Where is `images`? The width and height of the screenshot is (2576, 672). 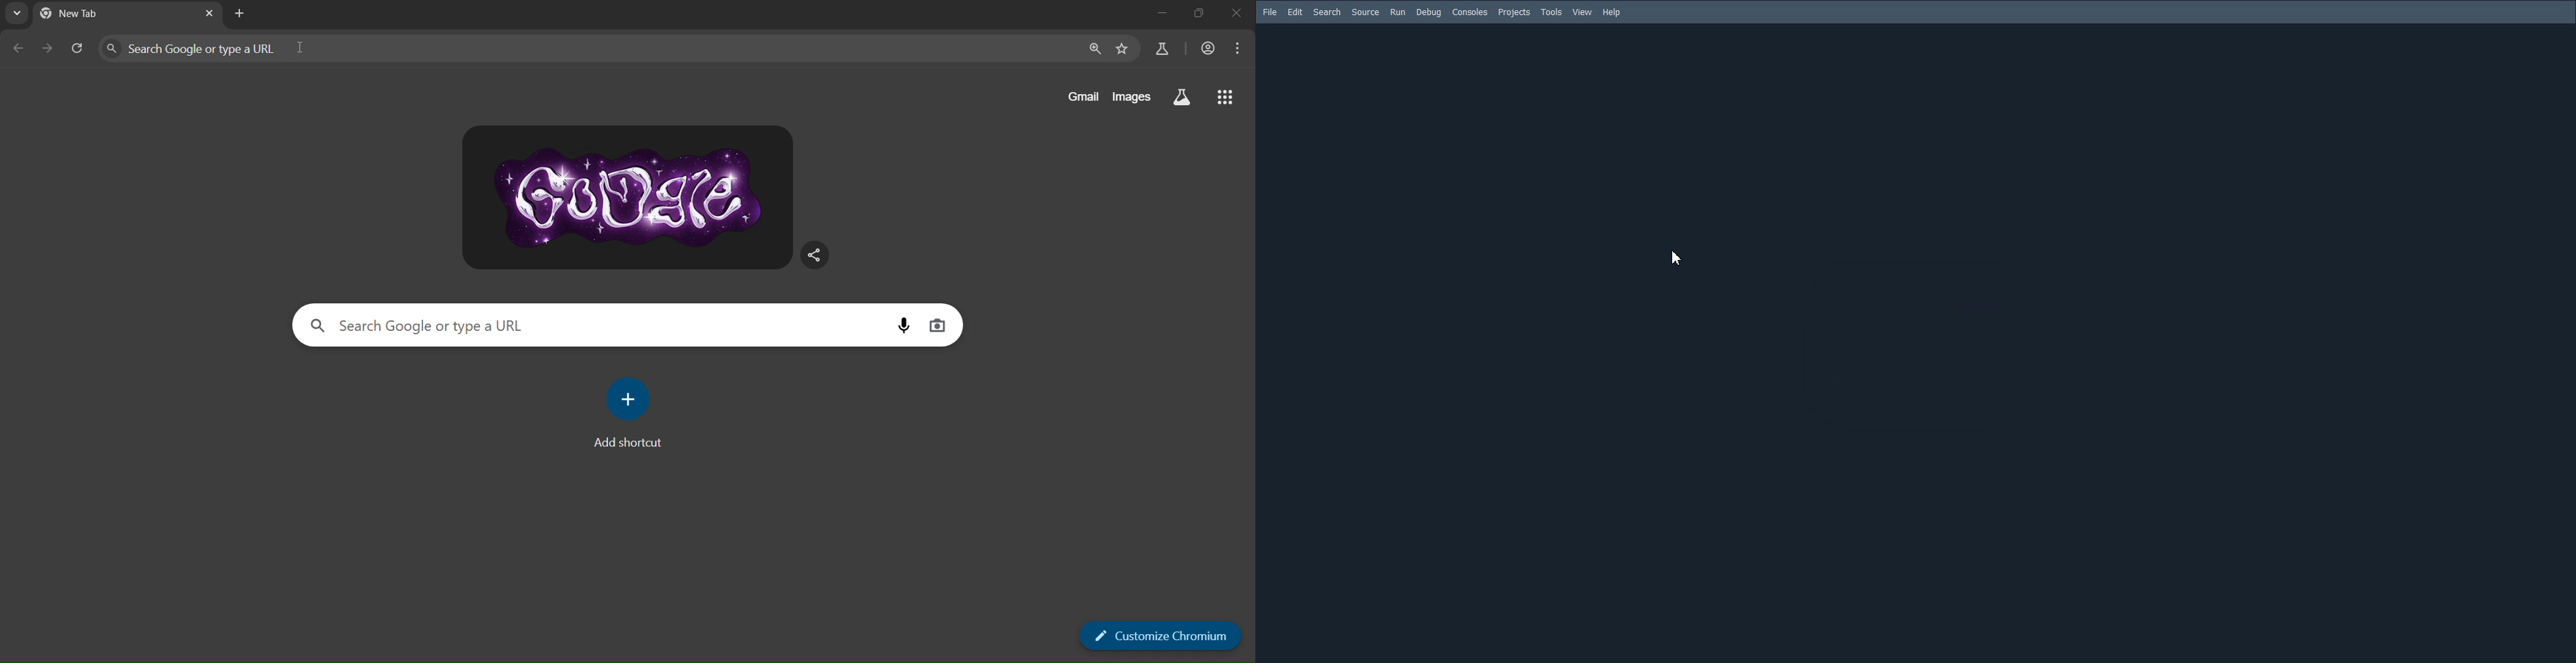 images is located at coordinates (1132, 96).